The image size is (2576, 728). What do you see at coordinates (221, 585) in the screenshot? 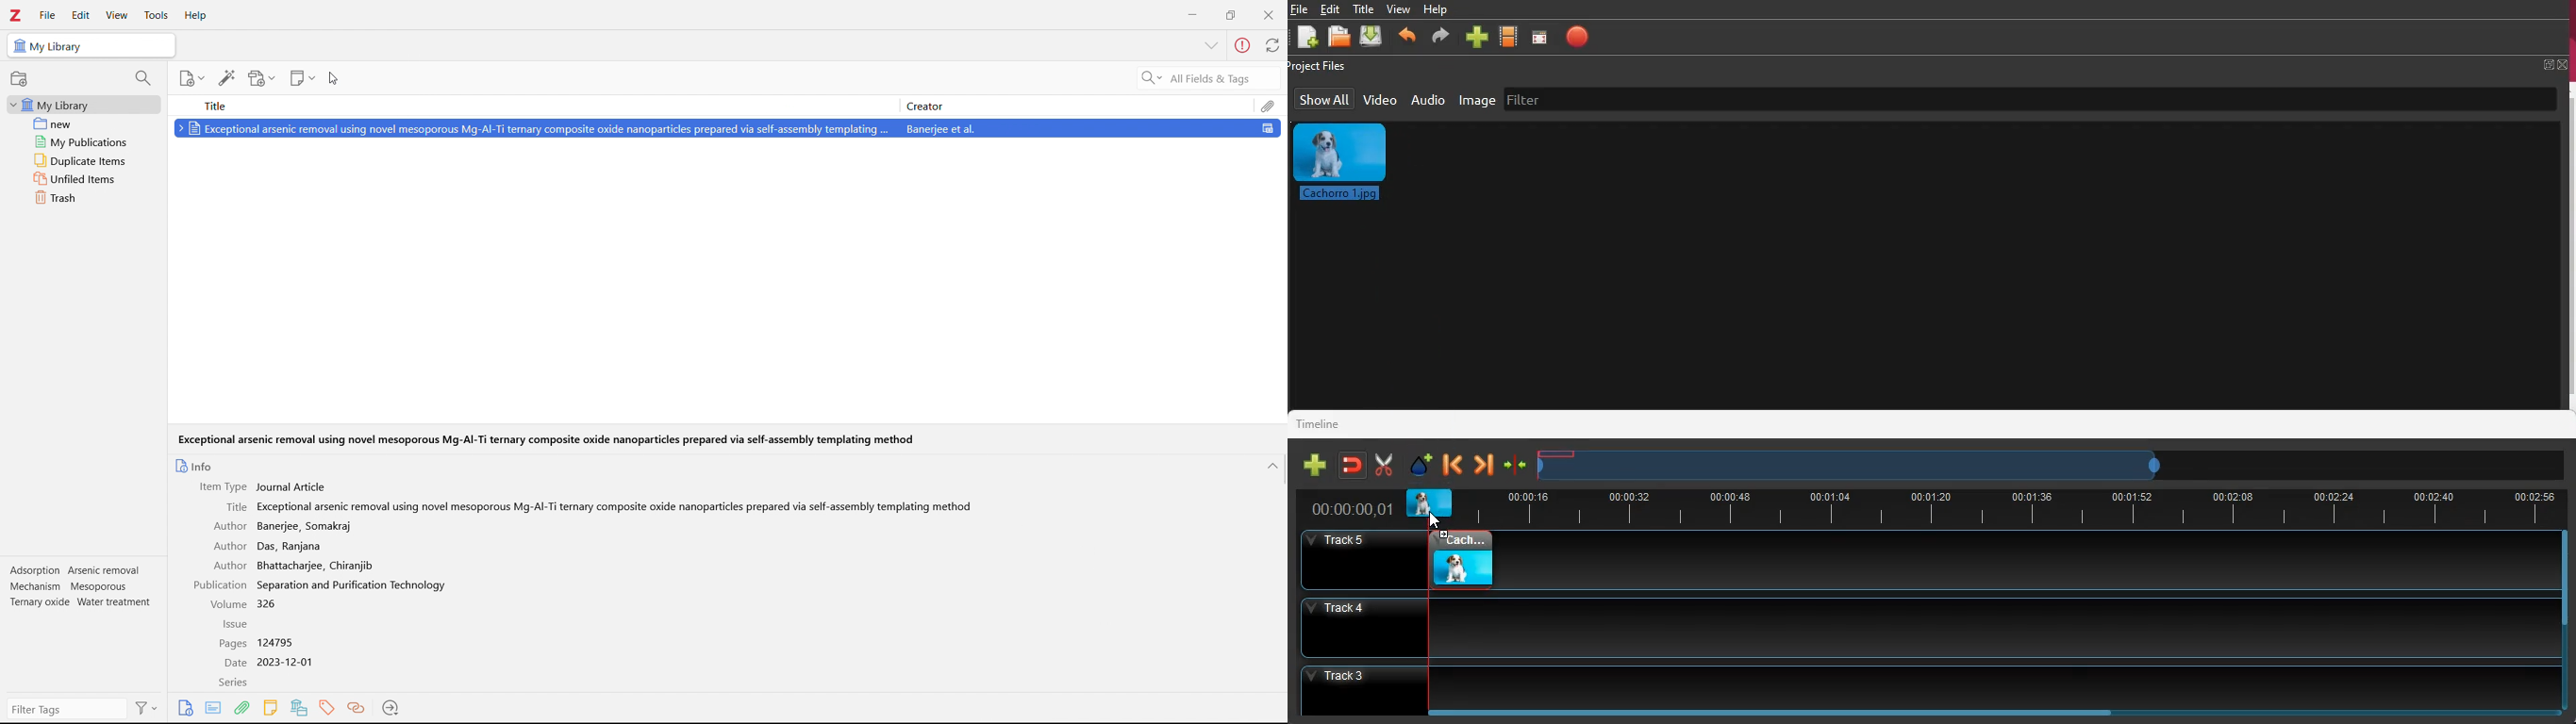
I see `Publication` at bounding box center [221, 585].